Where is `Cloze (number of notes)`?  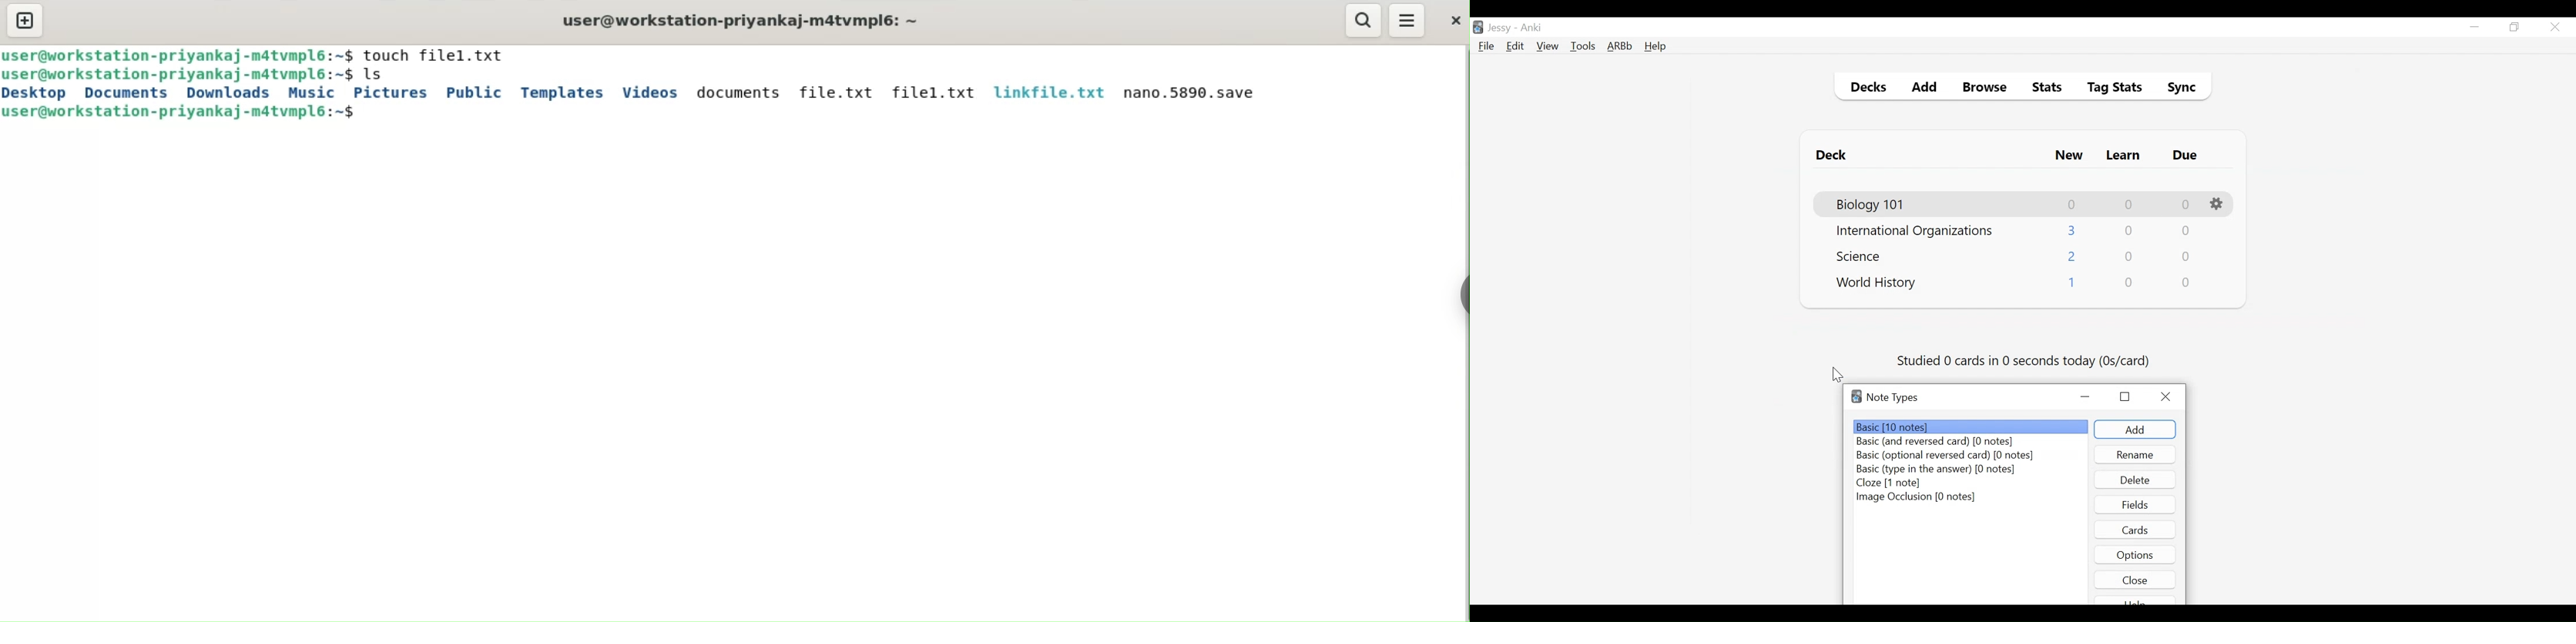 Cloze (number of notes) is located at coordinates (1889, 483).